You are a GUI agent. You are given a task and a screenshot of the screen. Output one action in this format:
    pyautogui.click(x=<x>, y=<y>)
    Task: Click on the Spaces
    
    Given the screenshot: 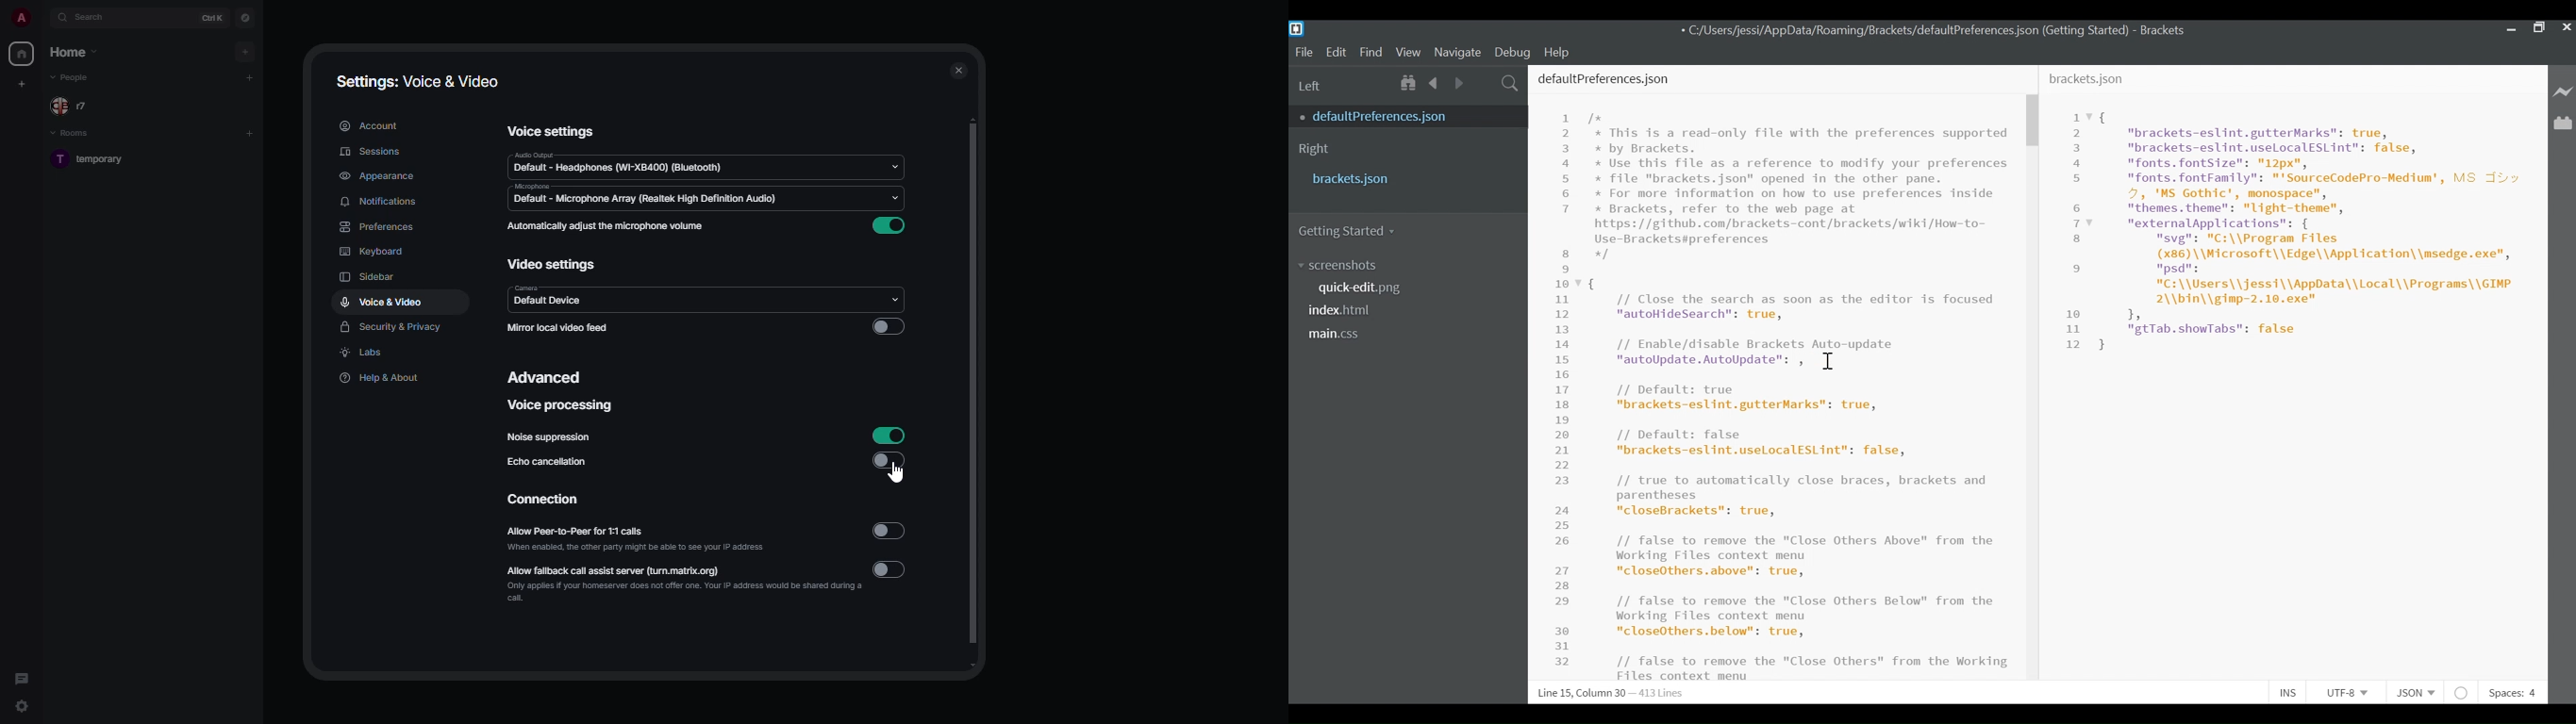 What is the action you would take?
    pyautogui.click(x=2515, y=692)
    